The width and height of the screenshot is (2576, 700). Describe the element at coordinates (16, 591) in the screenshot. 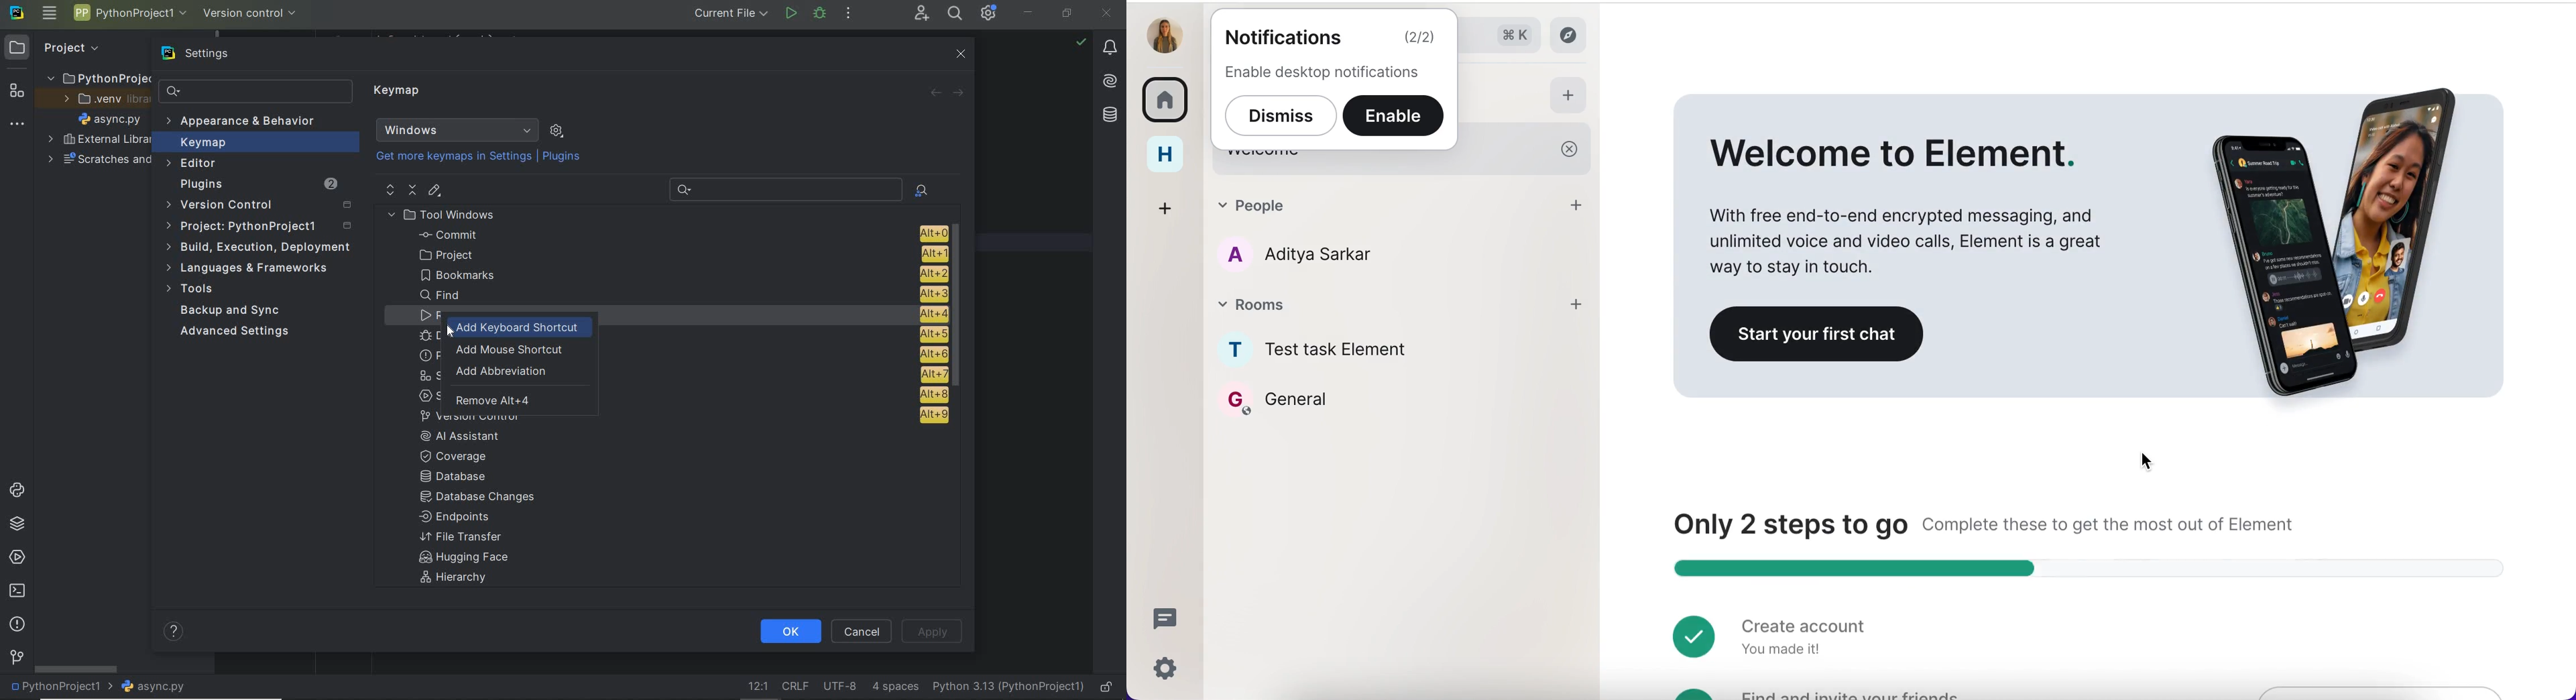

I see `terminal` at that location.